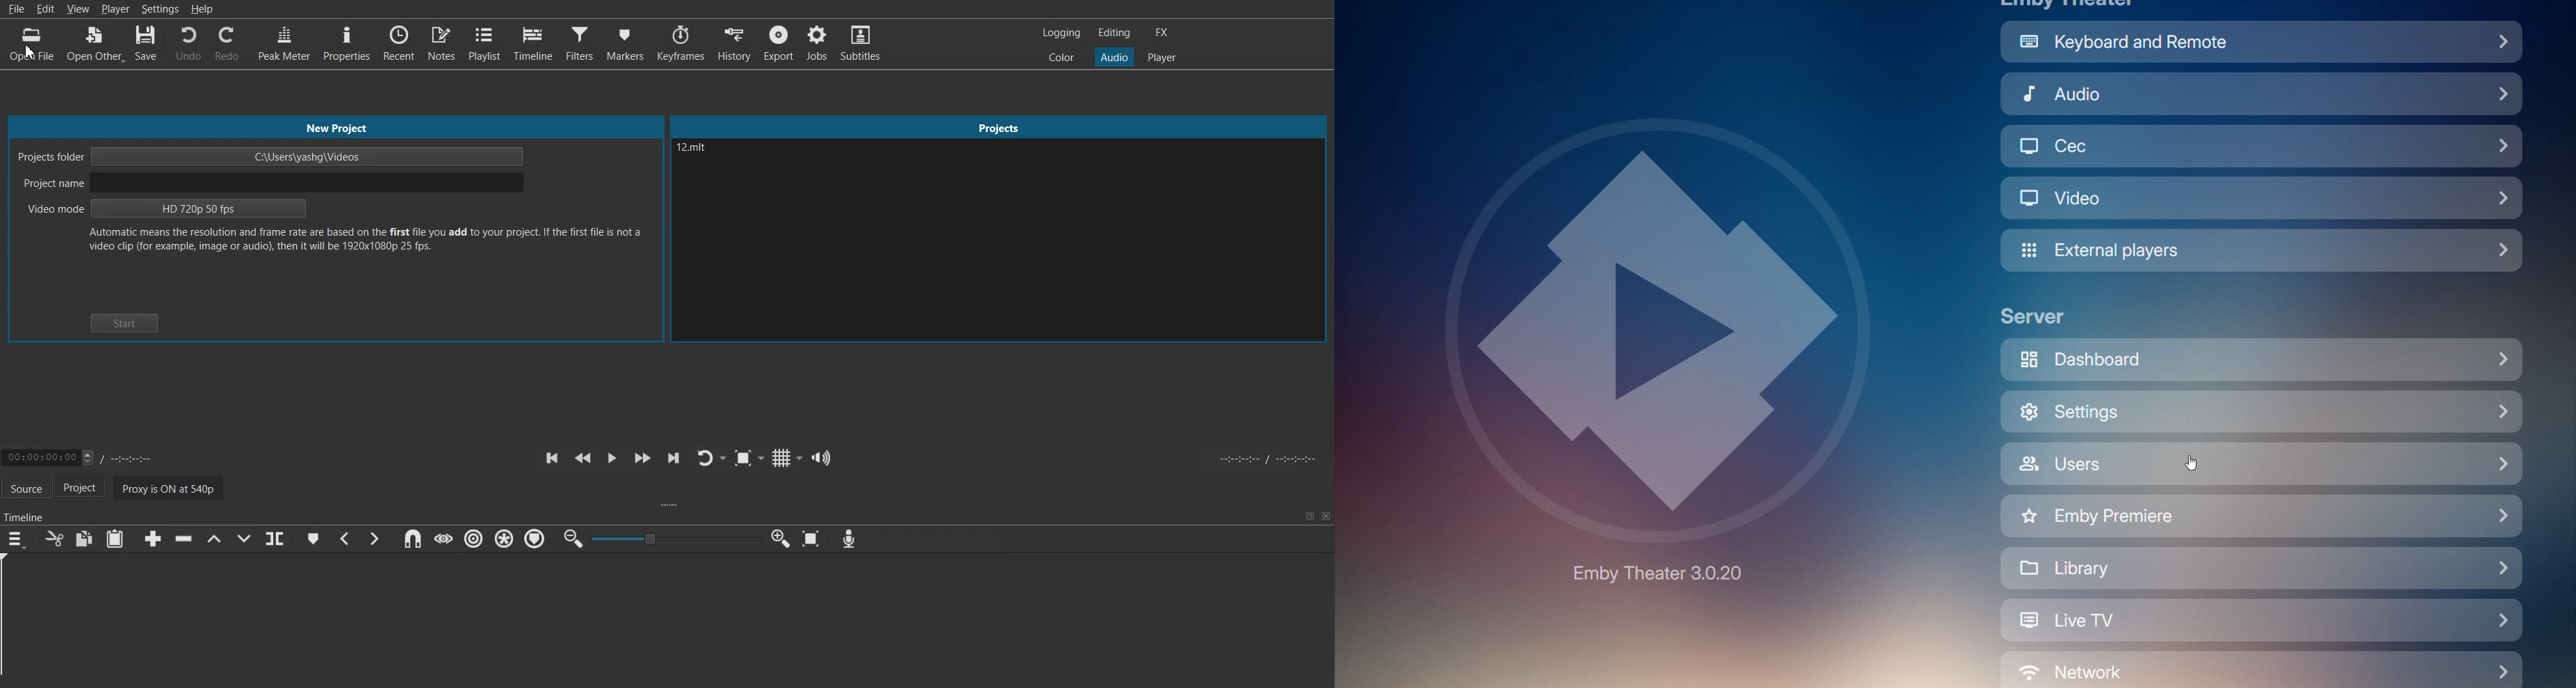  What do you see at coordinates (1162, 56) in the screenshot?
I see `Switch to the Player layout` at bounding box center [1162, 56].